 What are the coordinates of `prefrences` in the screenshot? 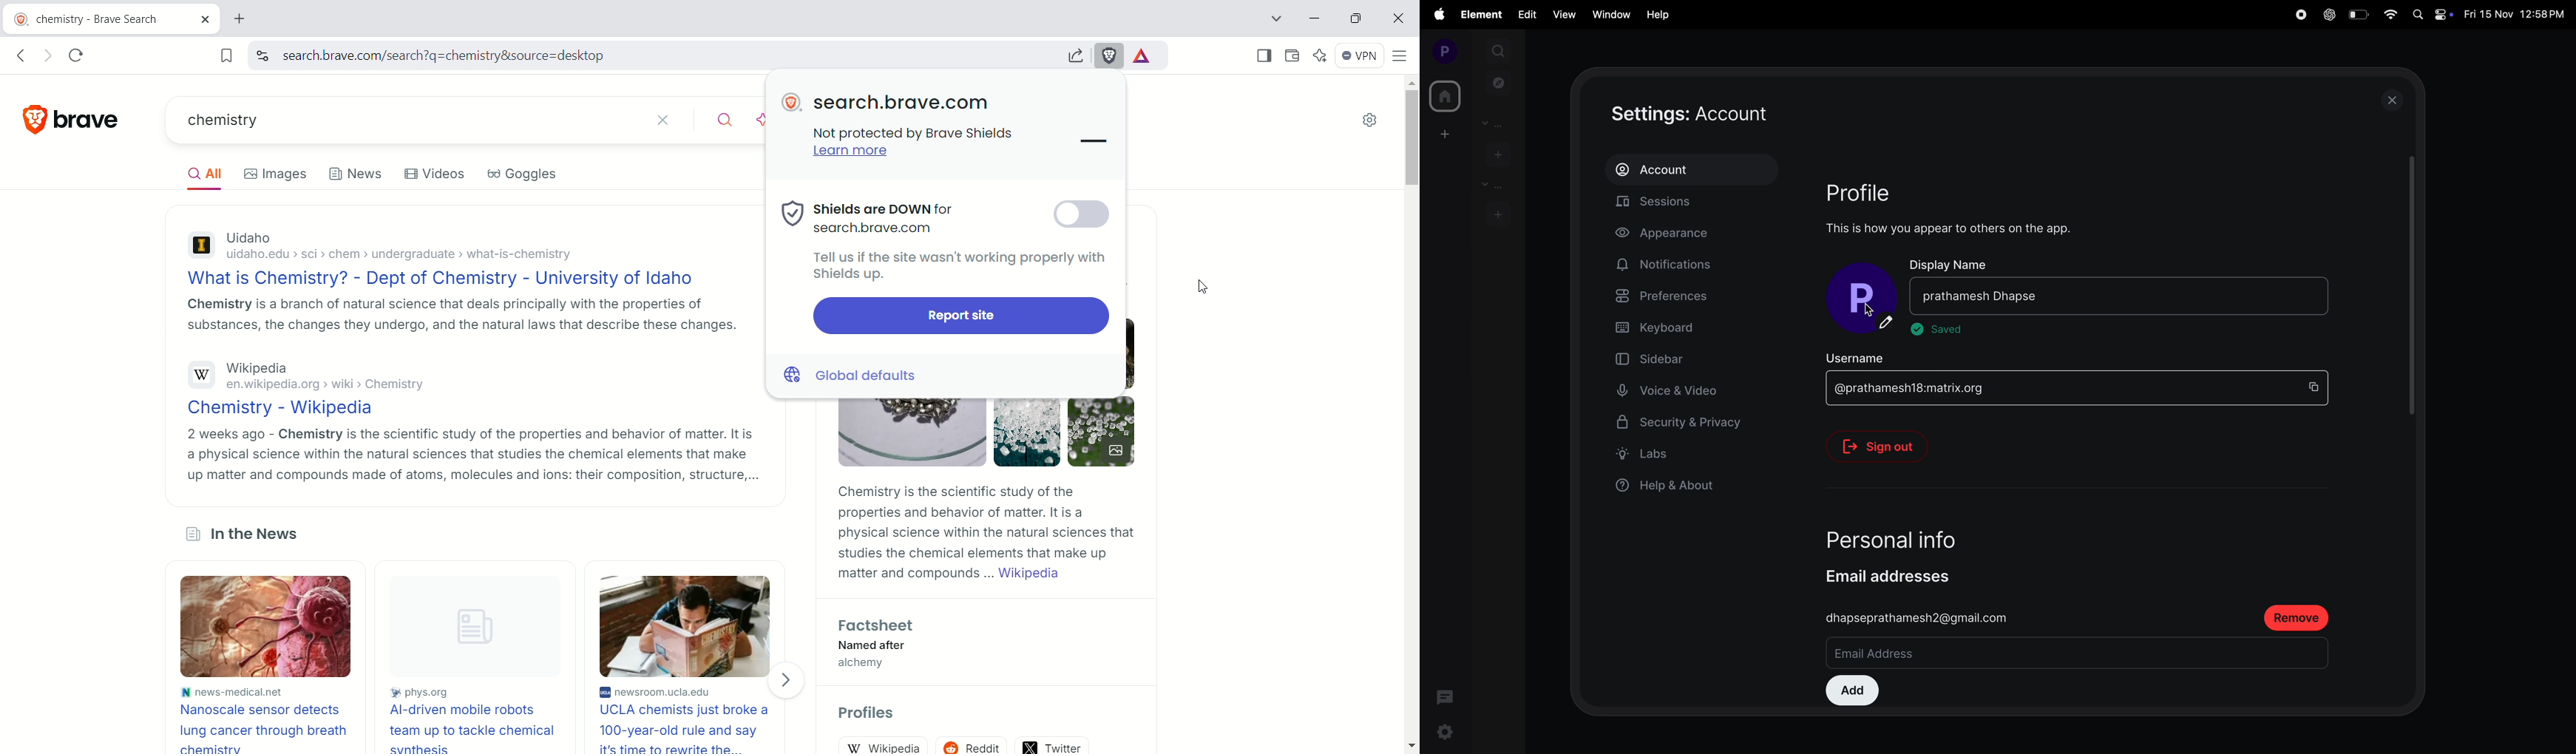 It's located at (1684, 298).